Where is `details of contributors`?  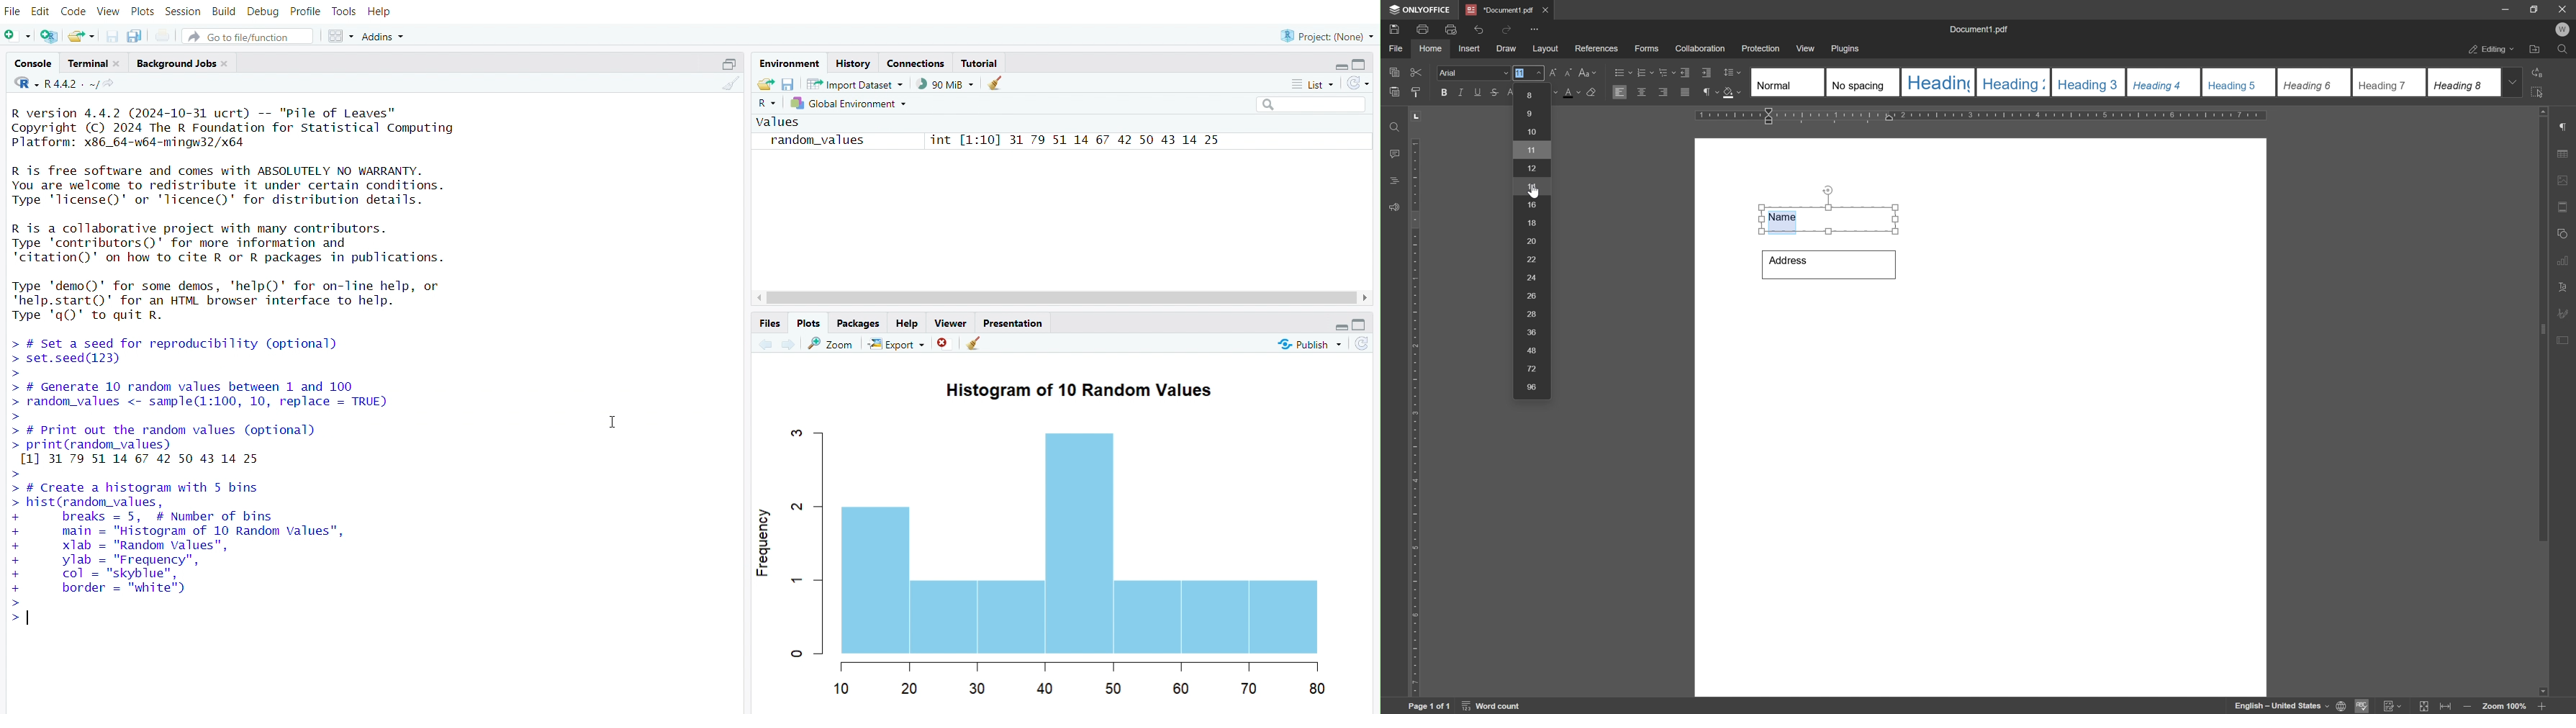
details of contributors is located at coordinates (263, 243).